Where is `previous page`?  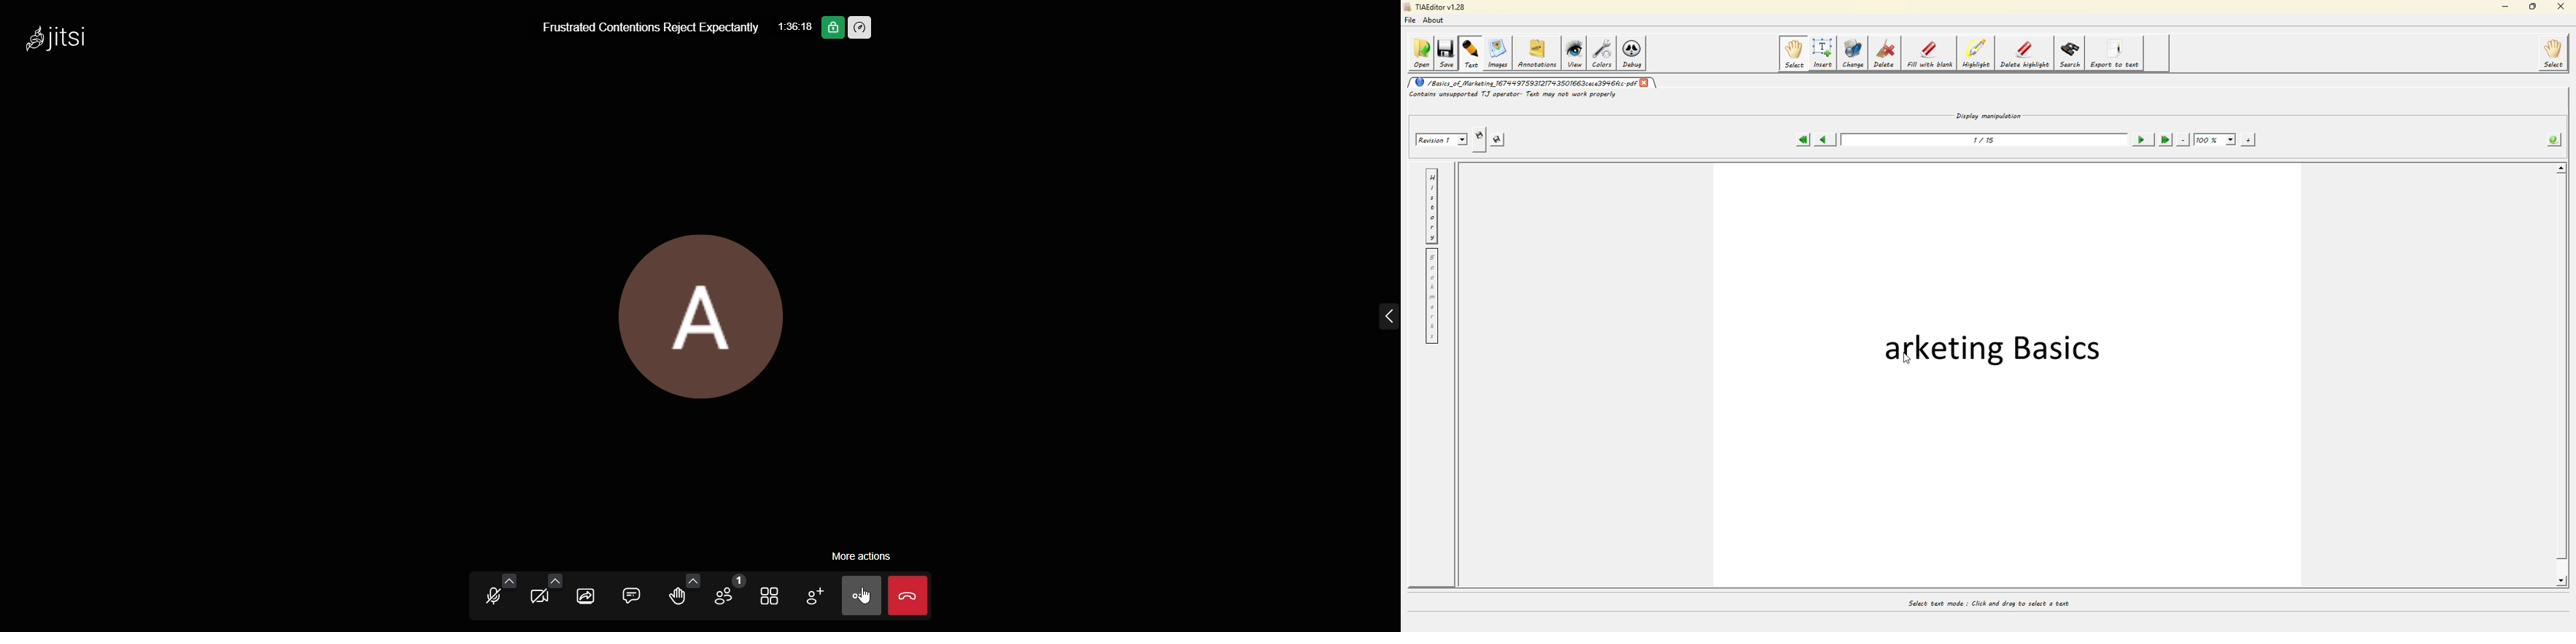
previous page is located at coordinates (1827, 137).